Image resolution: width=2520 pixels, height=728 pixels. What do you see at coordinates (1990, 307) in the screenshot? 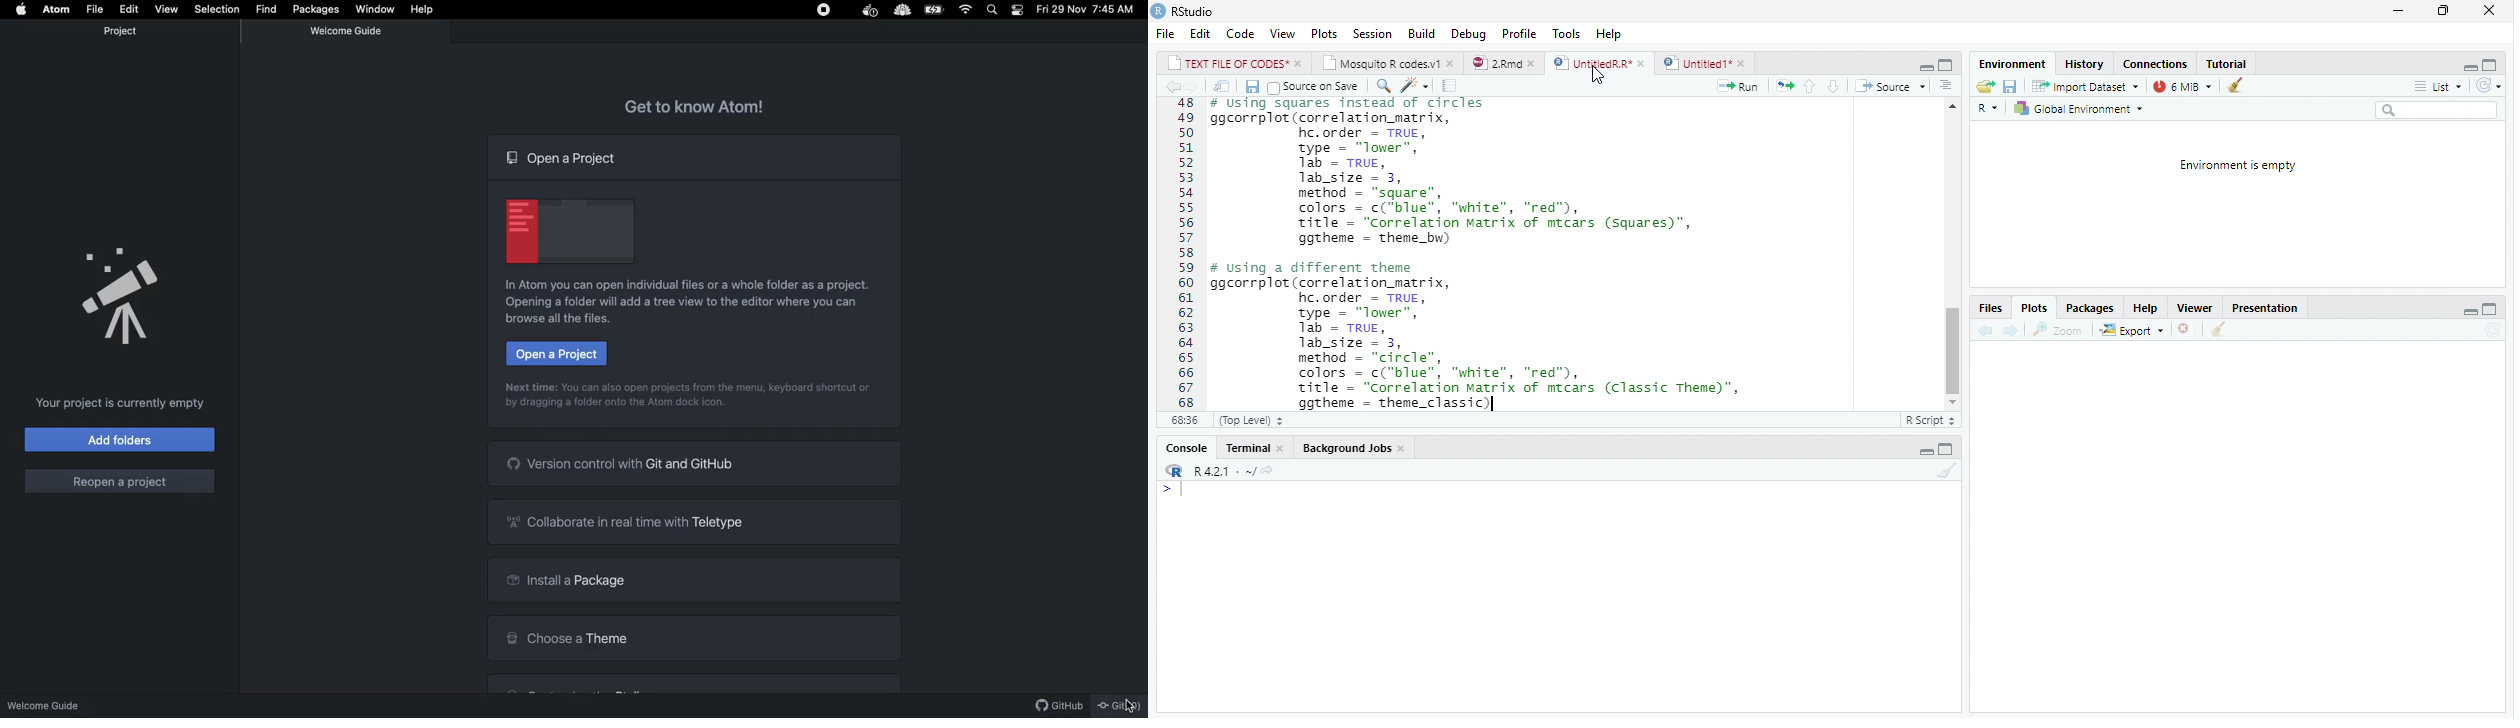
I see `Files` at bounding box center [1990, 307].